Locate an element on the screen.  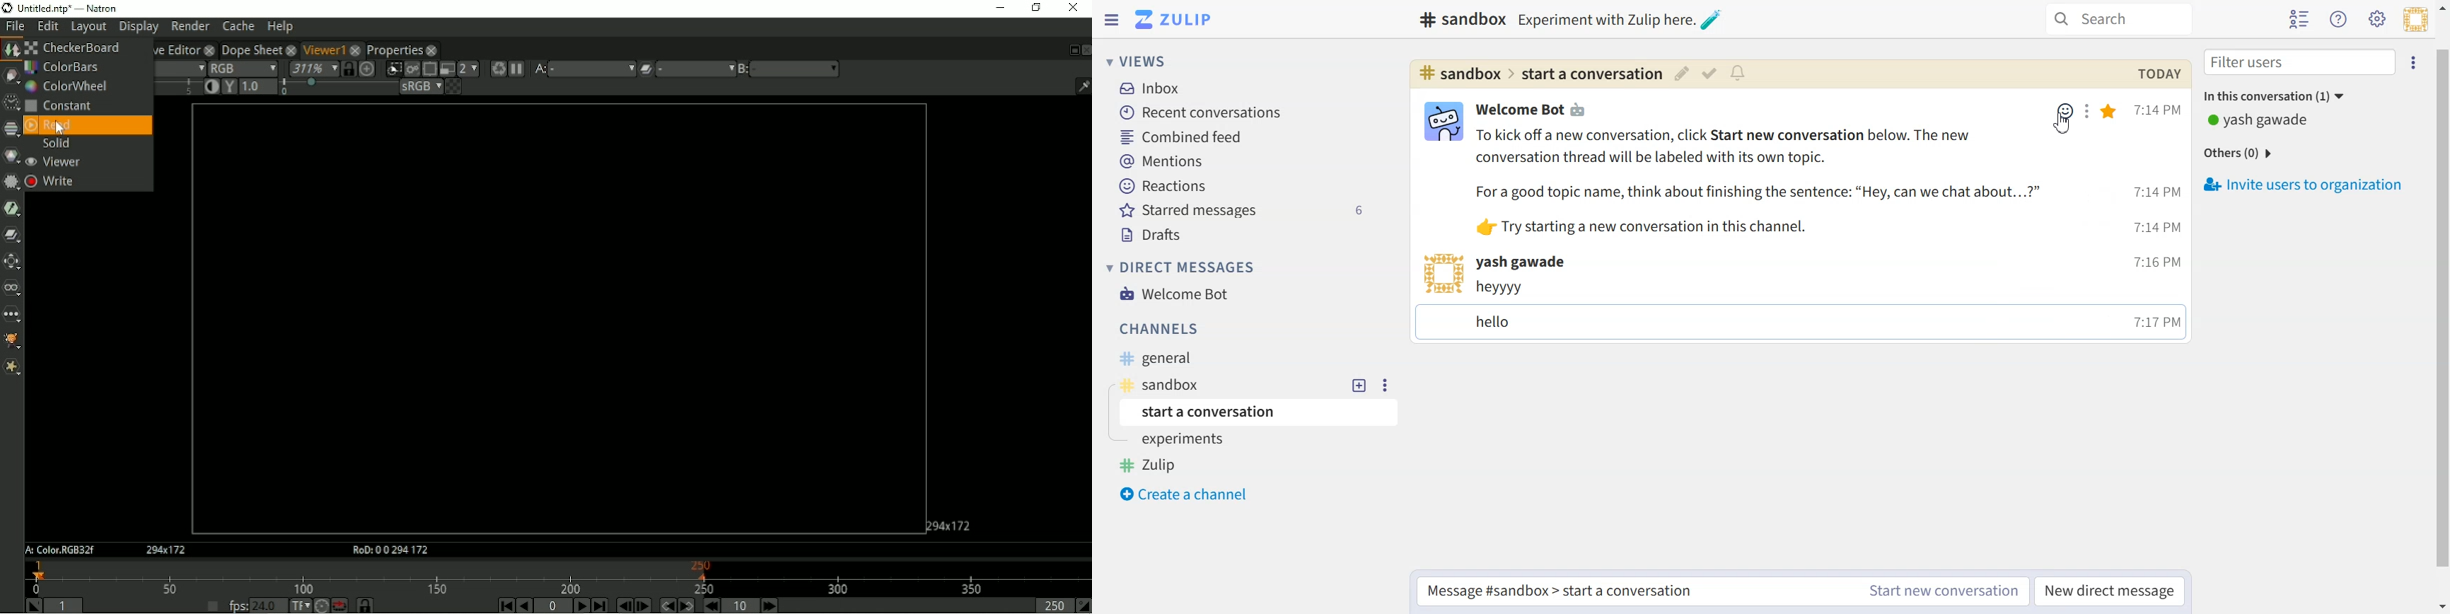
Text is located at coordinates (1459, 19).